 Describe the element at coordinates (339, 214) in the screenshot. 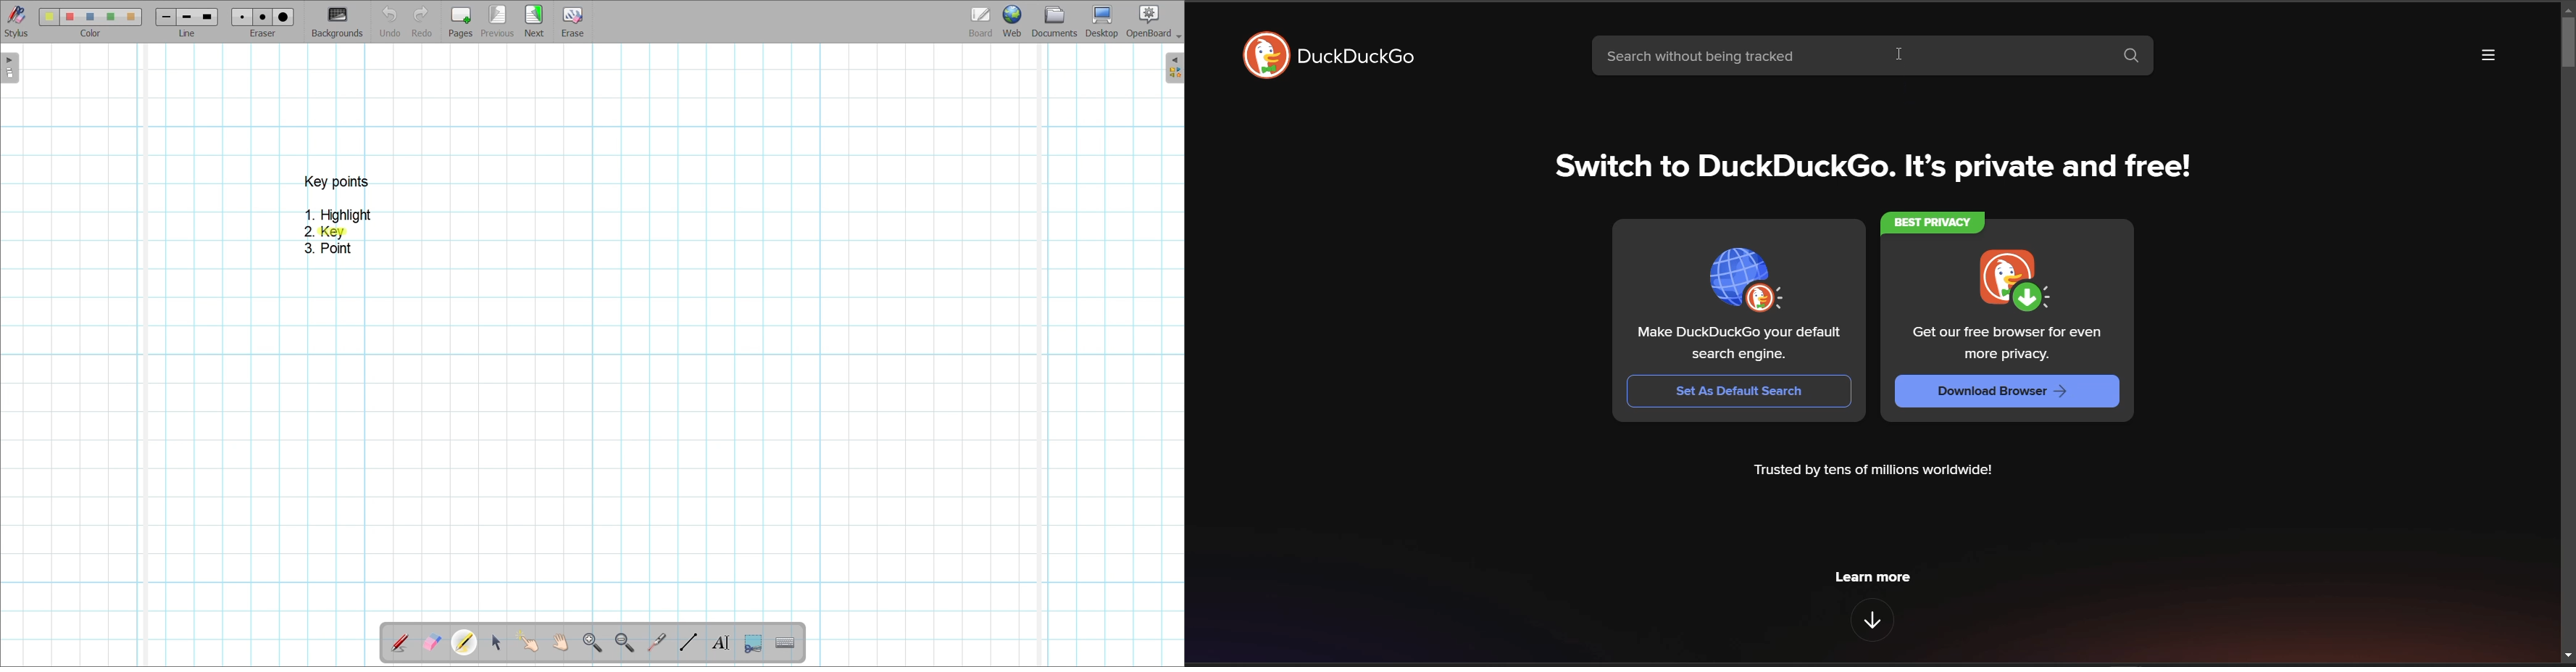

I see `1. Highlight` at that location.